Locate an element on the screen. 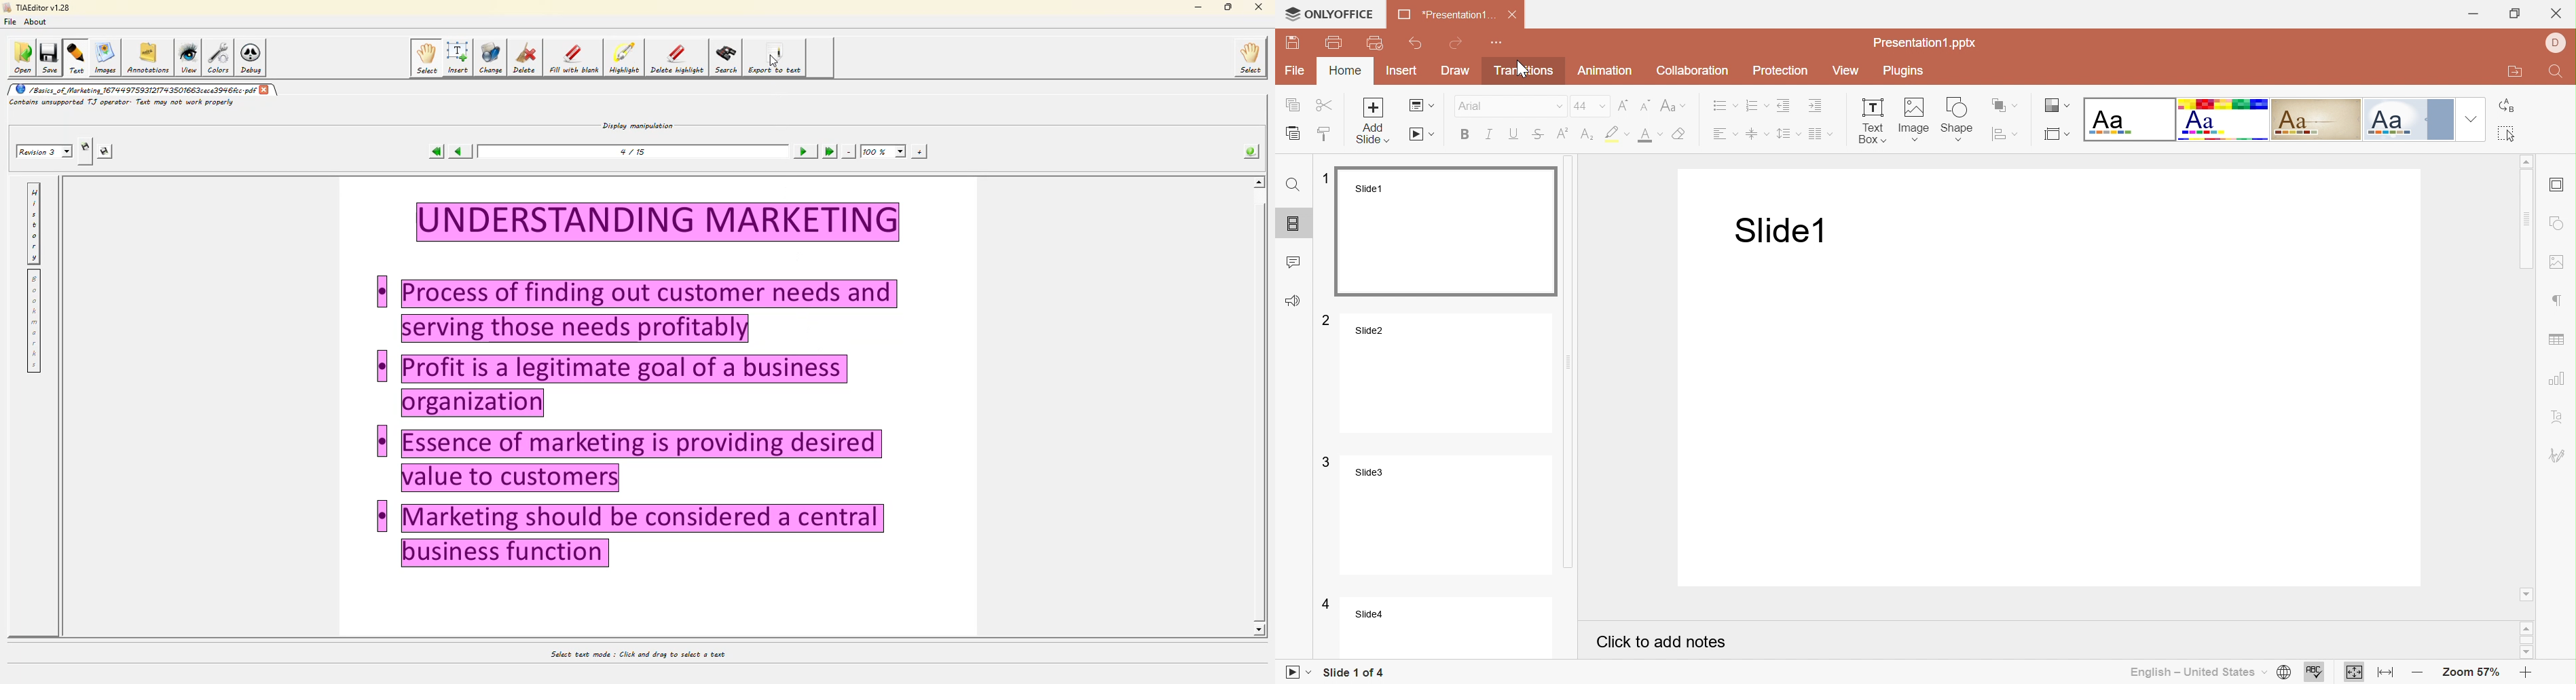 Image resolution: width=2576 pixels, height=700 pixels. 44 is located at coordinates (1591, 106).